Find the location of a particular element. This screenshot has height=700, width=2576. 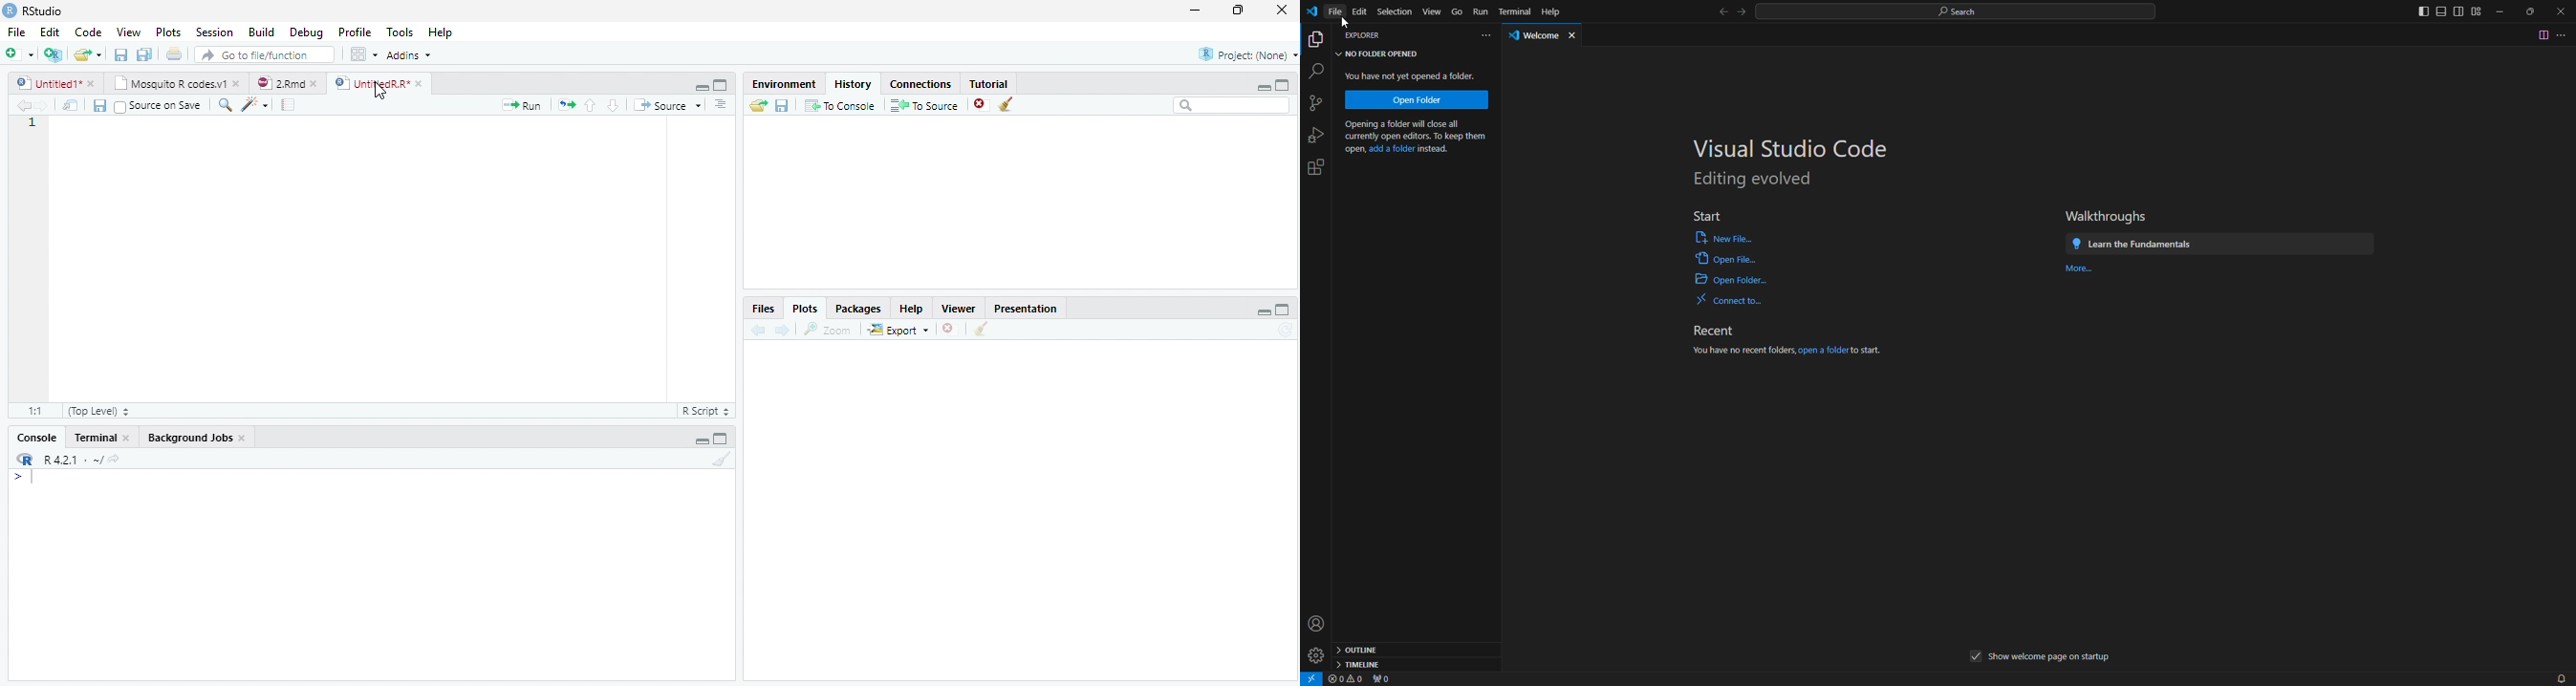

open folder is located at coordinates (1732, 280).